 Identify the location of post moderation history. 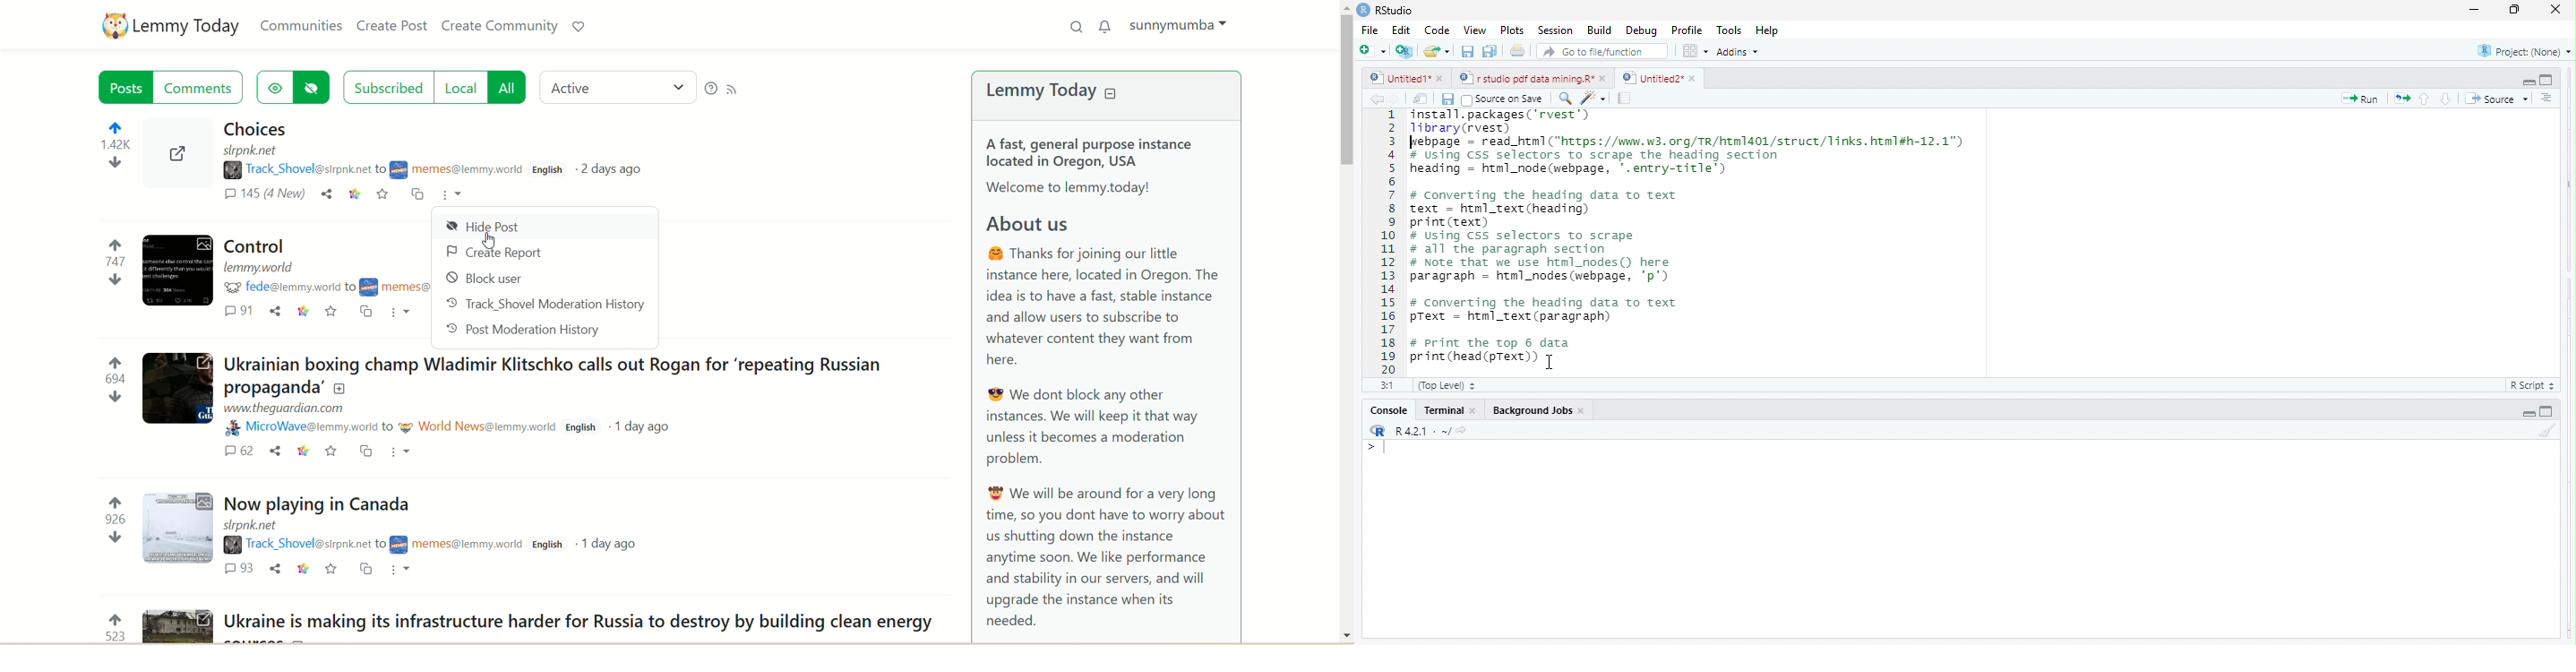
(527, 332).